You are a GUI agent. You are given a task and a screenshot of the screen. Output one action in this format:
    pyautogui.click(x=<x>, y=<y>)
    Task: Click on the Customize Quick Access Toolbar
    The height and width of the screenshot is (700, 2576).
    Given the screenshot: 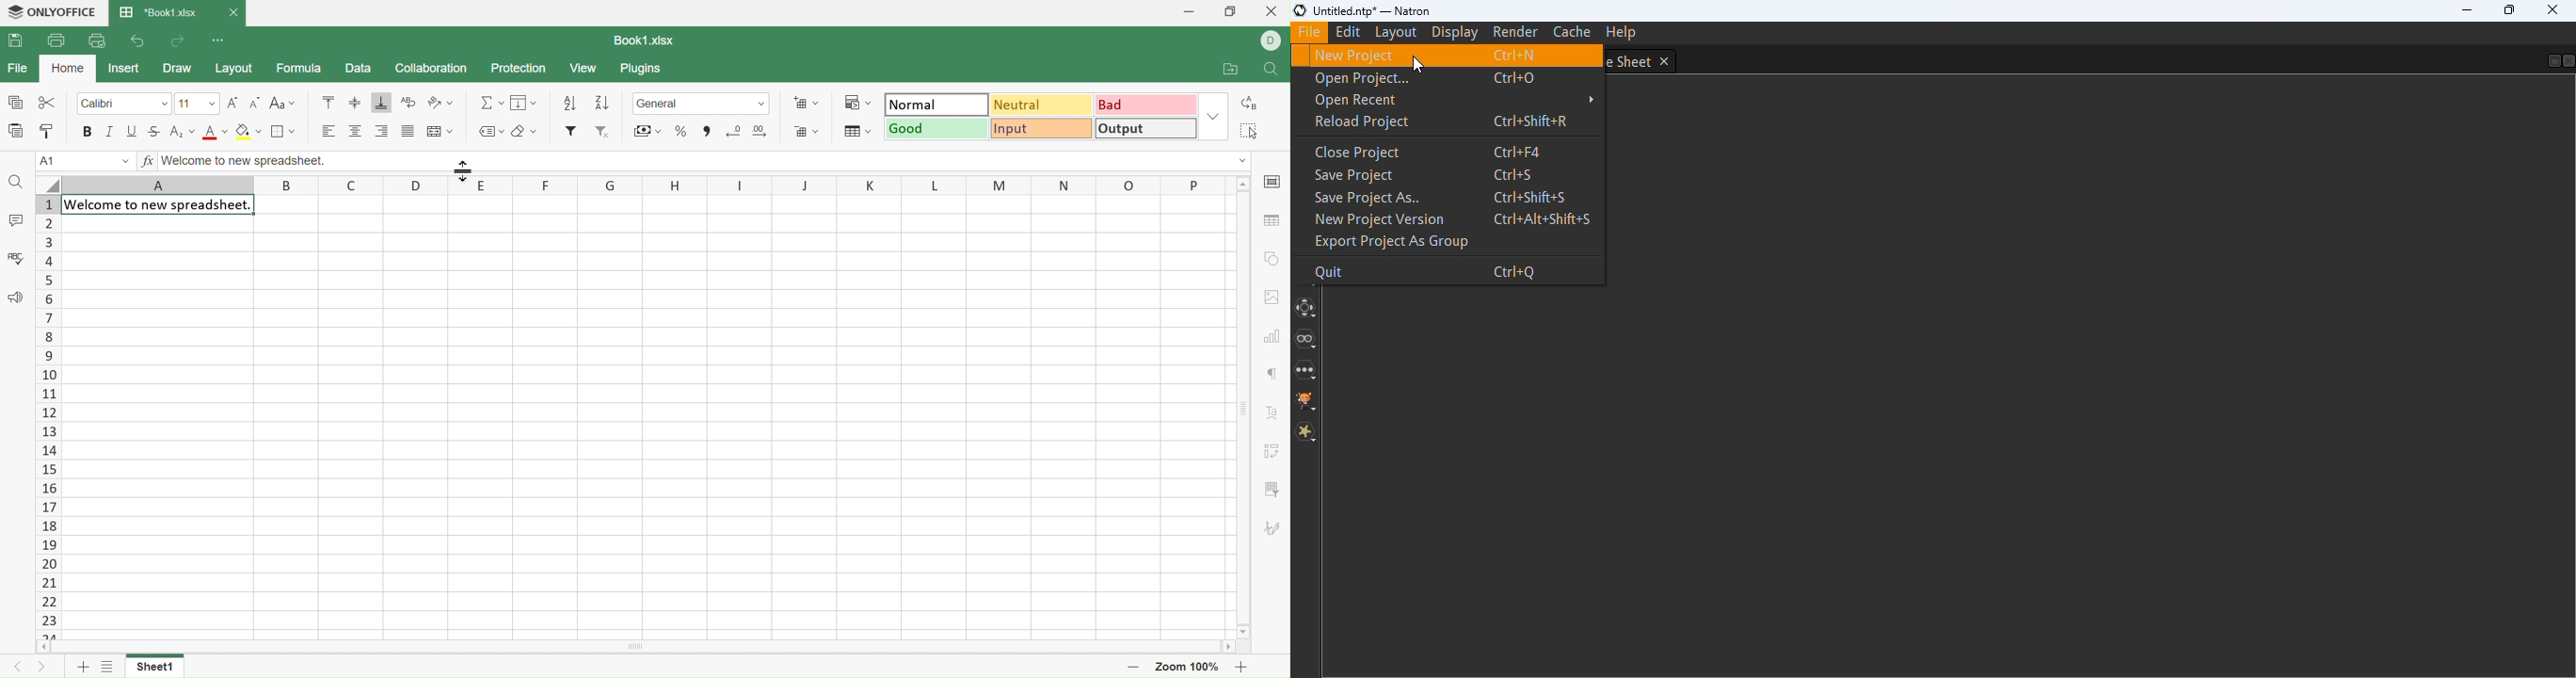 What is the action you would take?
    pyautogui.click(x=219, y=42)
    